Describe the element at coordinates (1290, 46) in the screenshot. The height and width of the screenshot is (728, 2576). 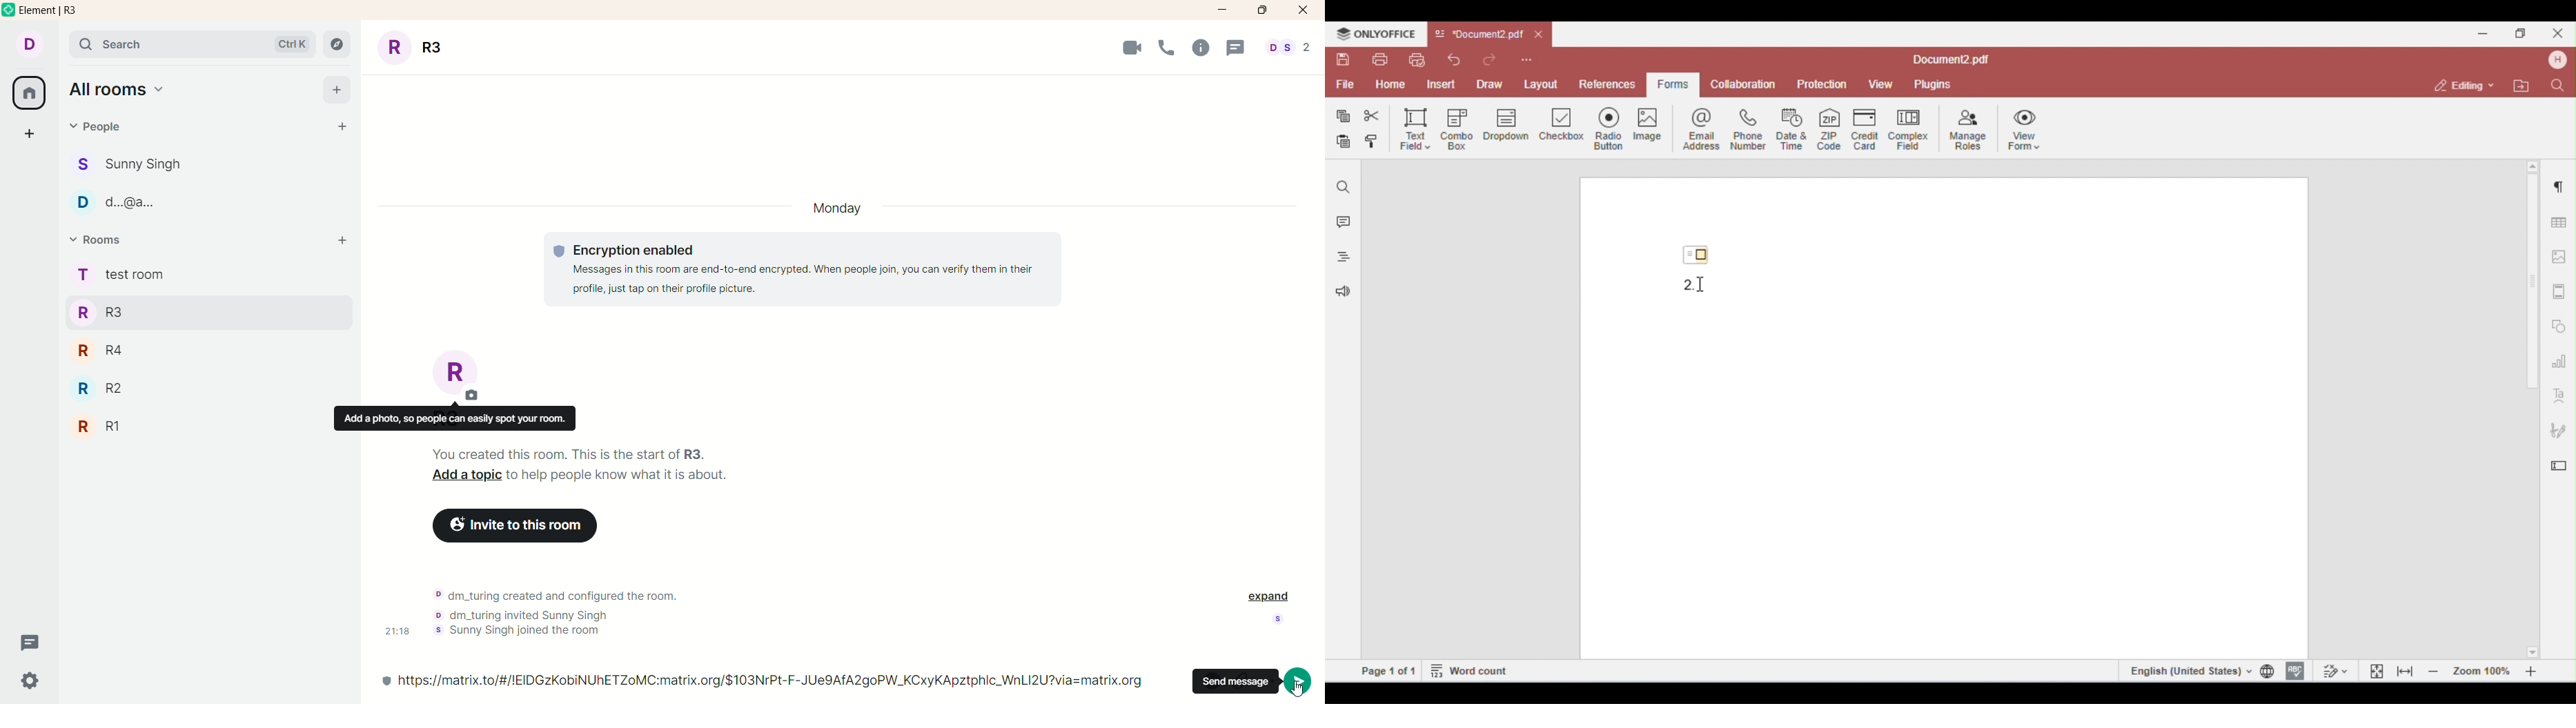
I see `people` at that location.